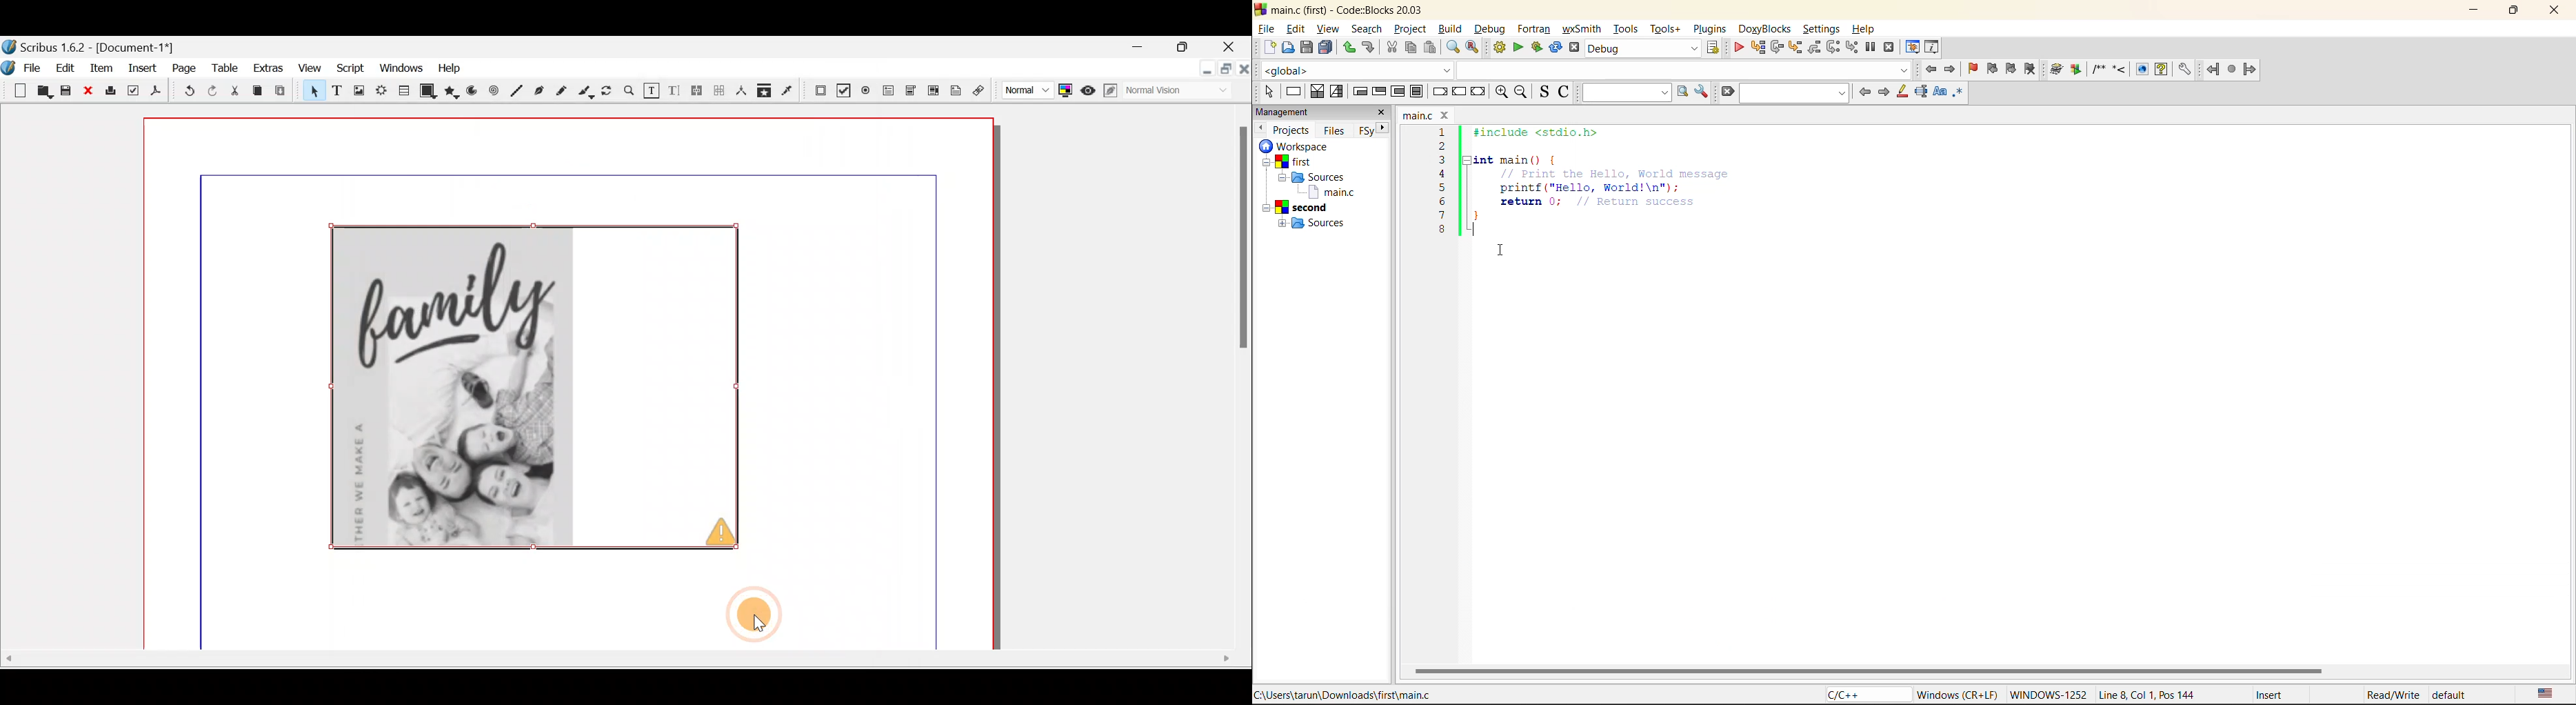 The image size is (2576, 728). I want to click on find, so click(1452, 48).